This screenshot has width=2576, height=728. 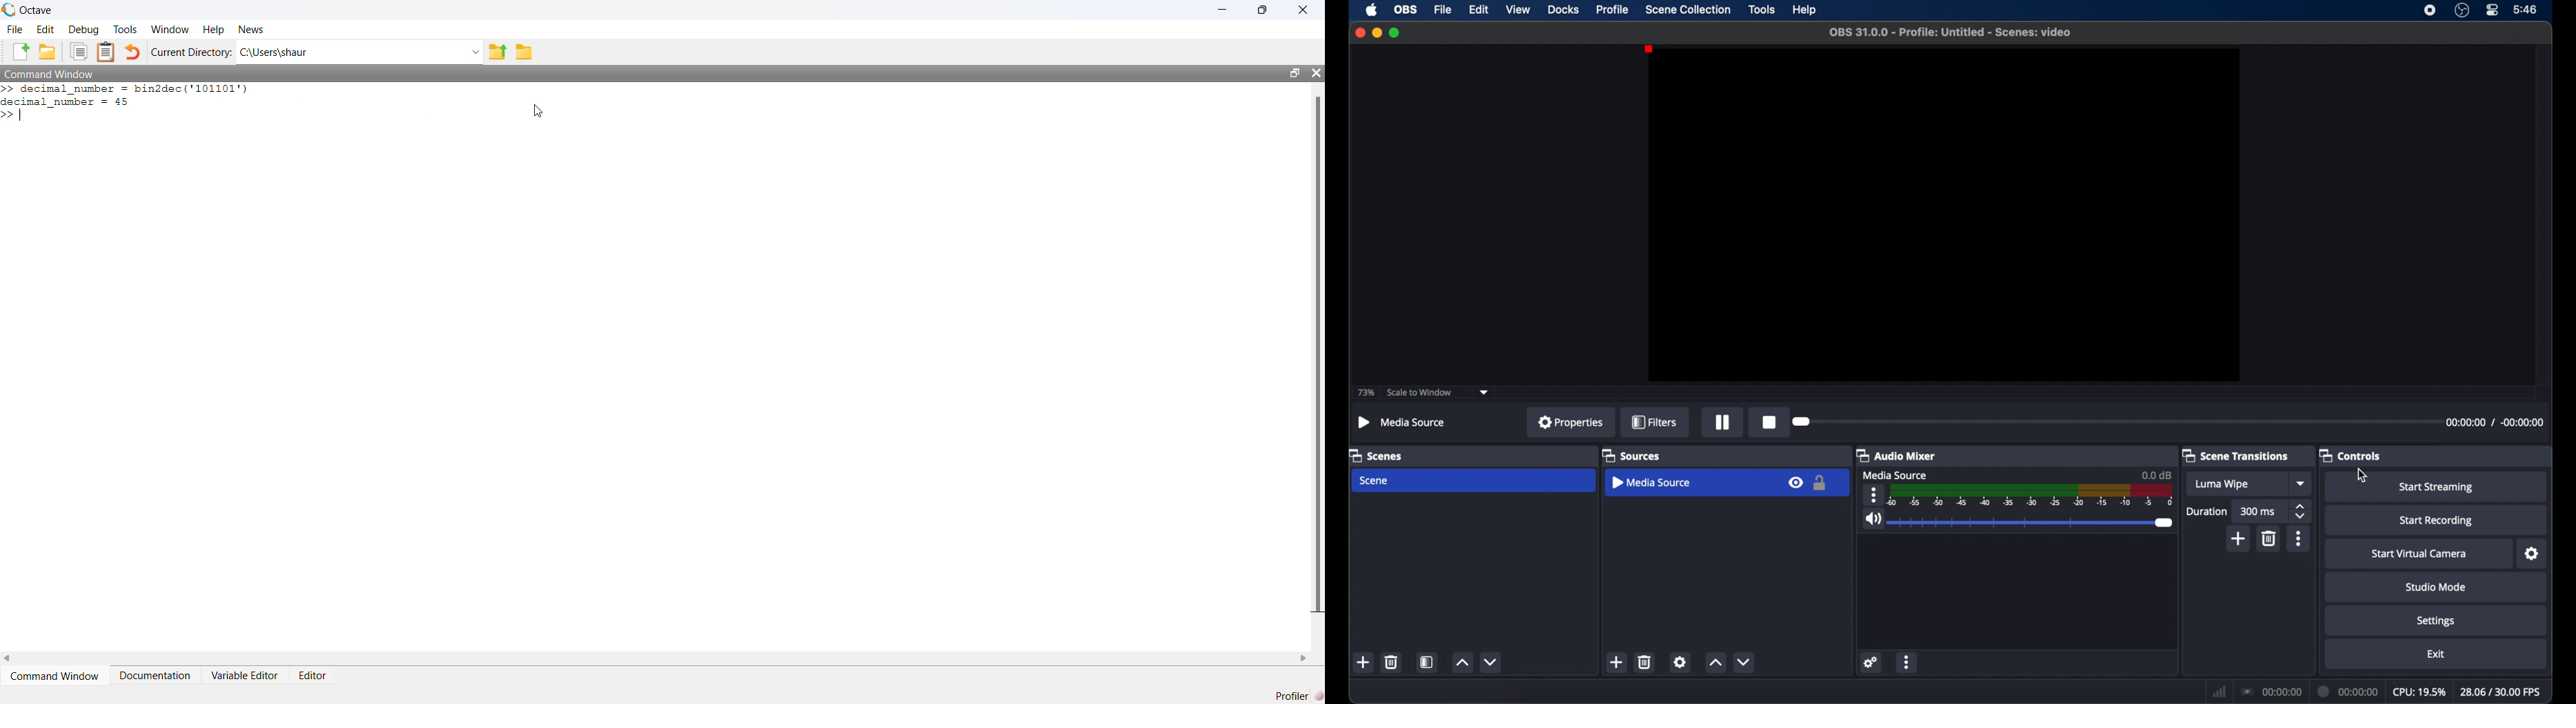 What do you see at coordinates (1762, 8) in the screenshot?
I see `tools` at bounding box center [1762, 8].